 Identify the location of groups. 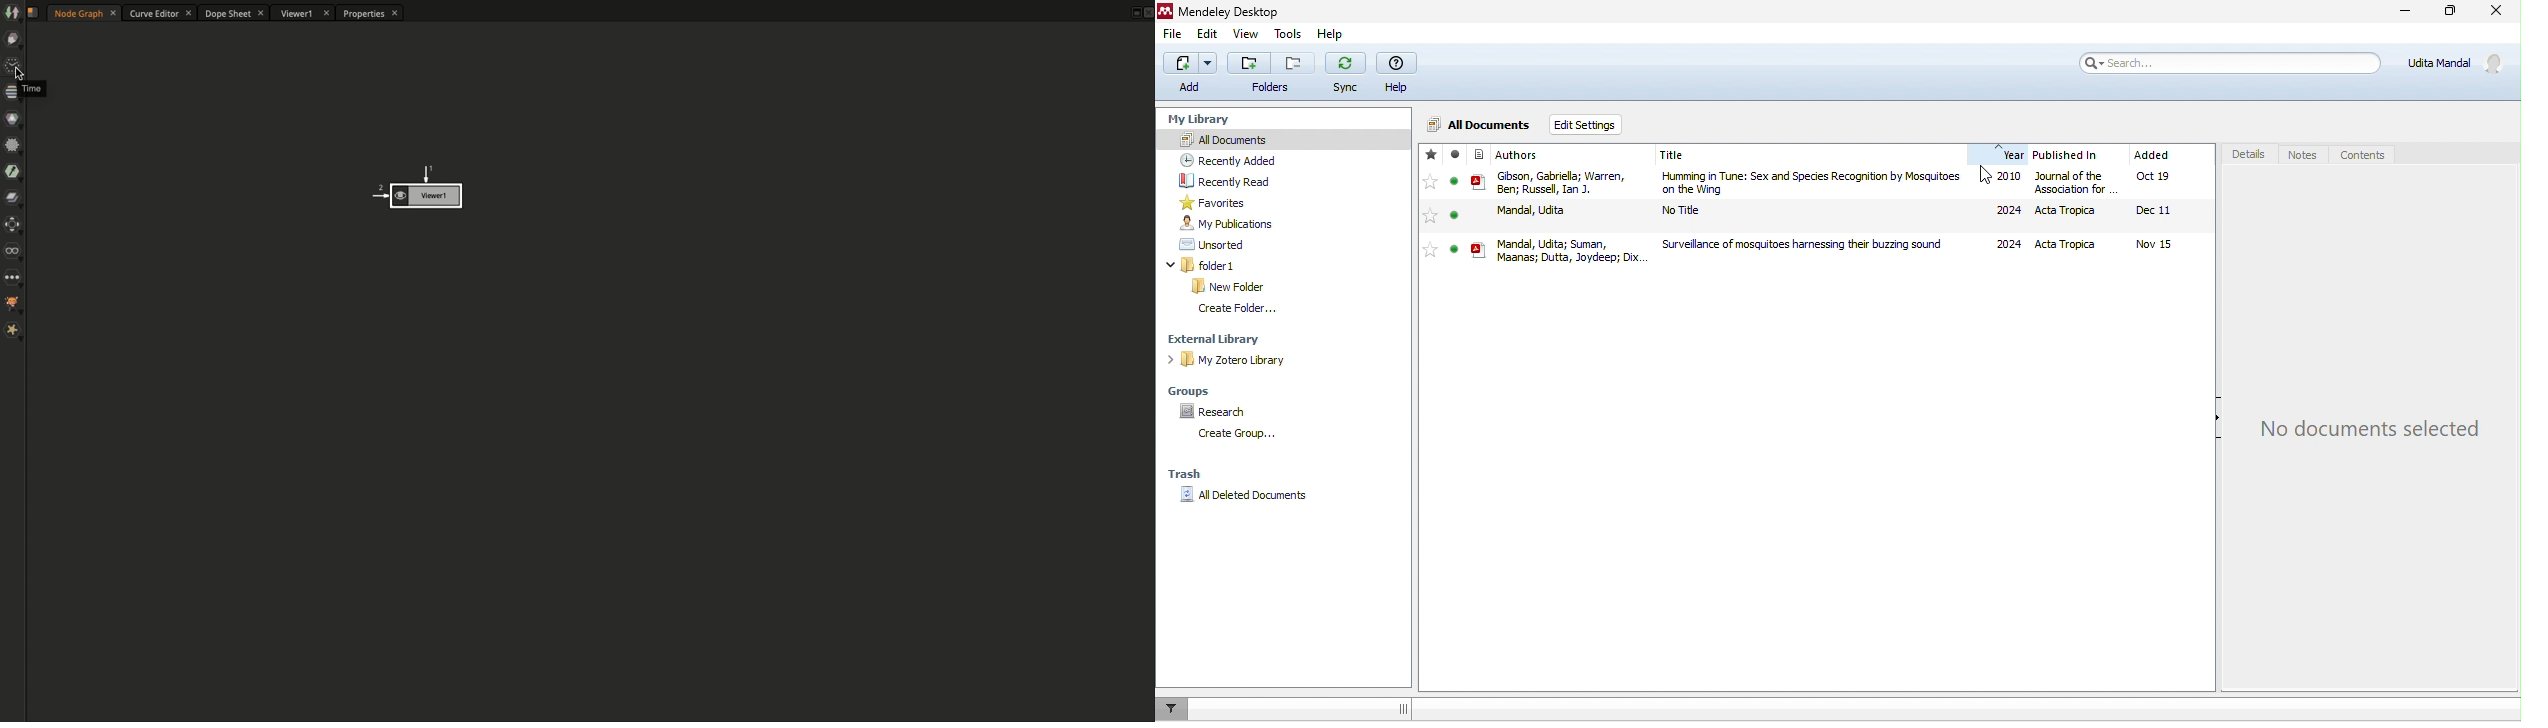
(1189, 390).